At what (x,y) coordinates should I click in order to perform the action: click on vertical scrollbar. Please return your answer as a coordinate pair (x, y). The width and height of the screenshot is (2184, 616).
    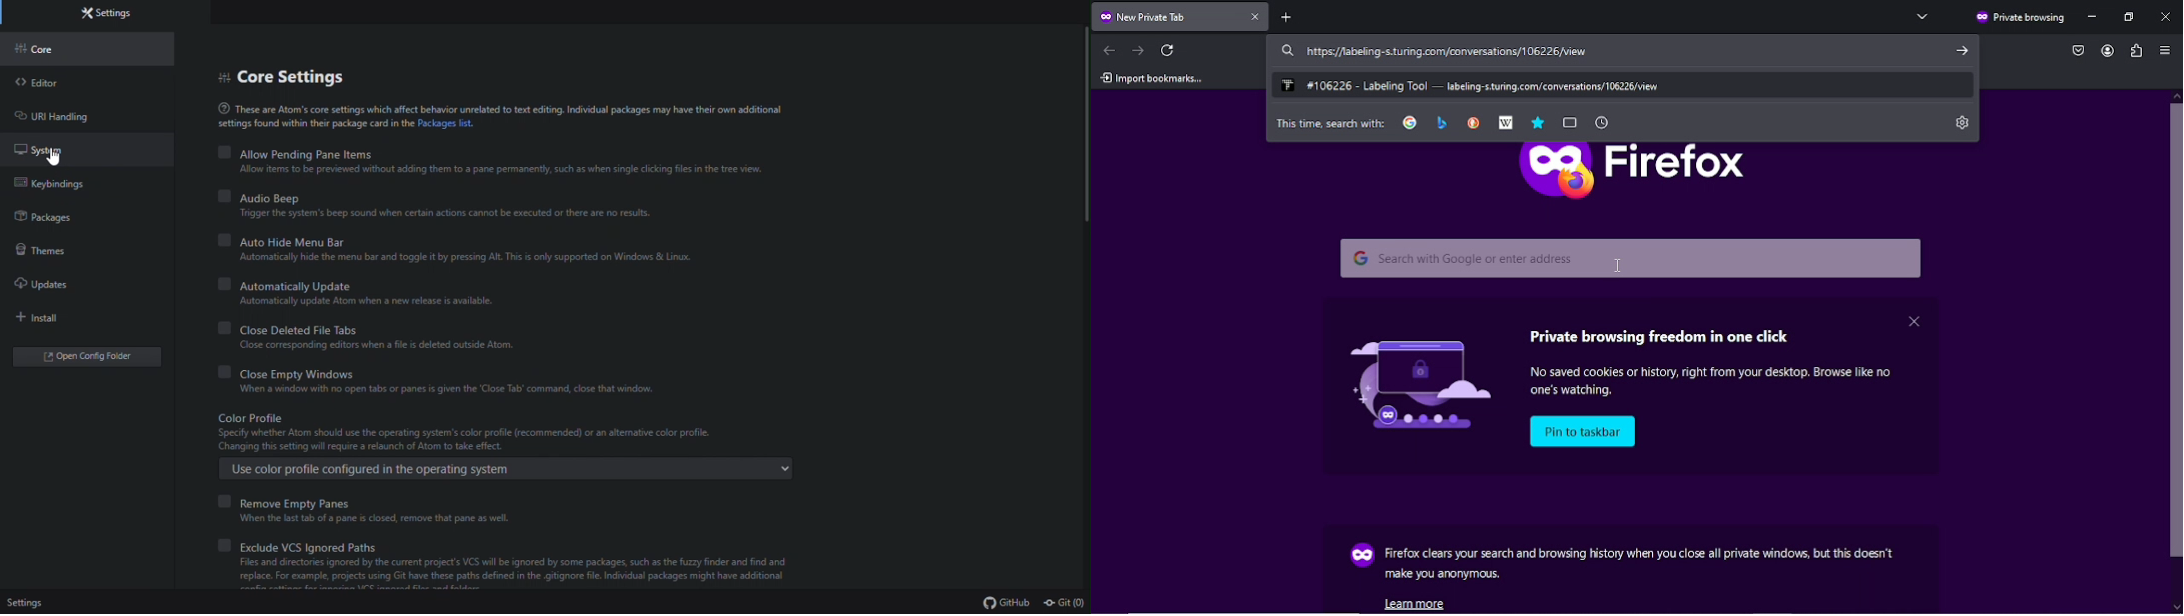
    Looking at the image, I should click on (2176, 356).